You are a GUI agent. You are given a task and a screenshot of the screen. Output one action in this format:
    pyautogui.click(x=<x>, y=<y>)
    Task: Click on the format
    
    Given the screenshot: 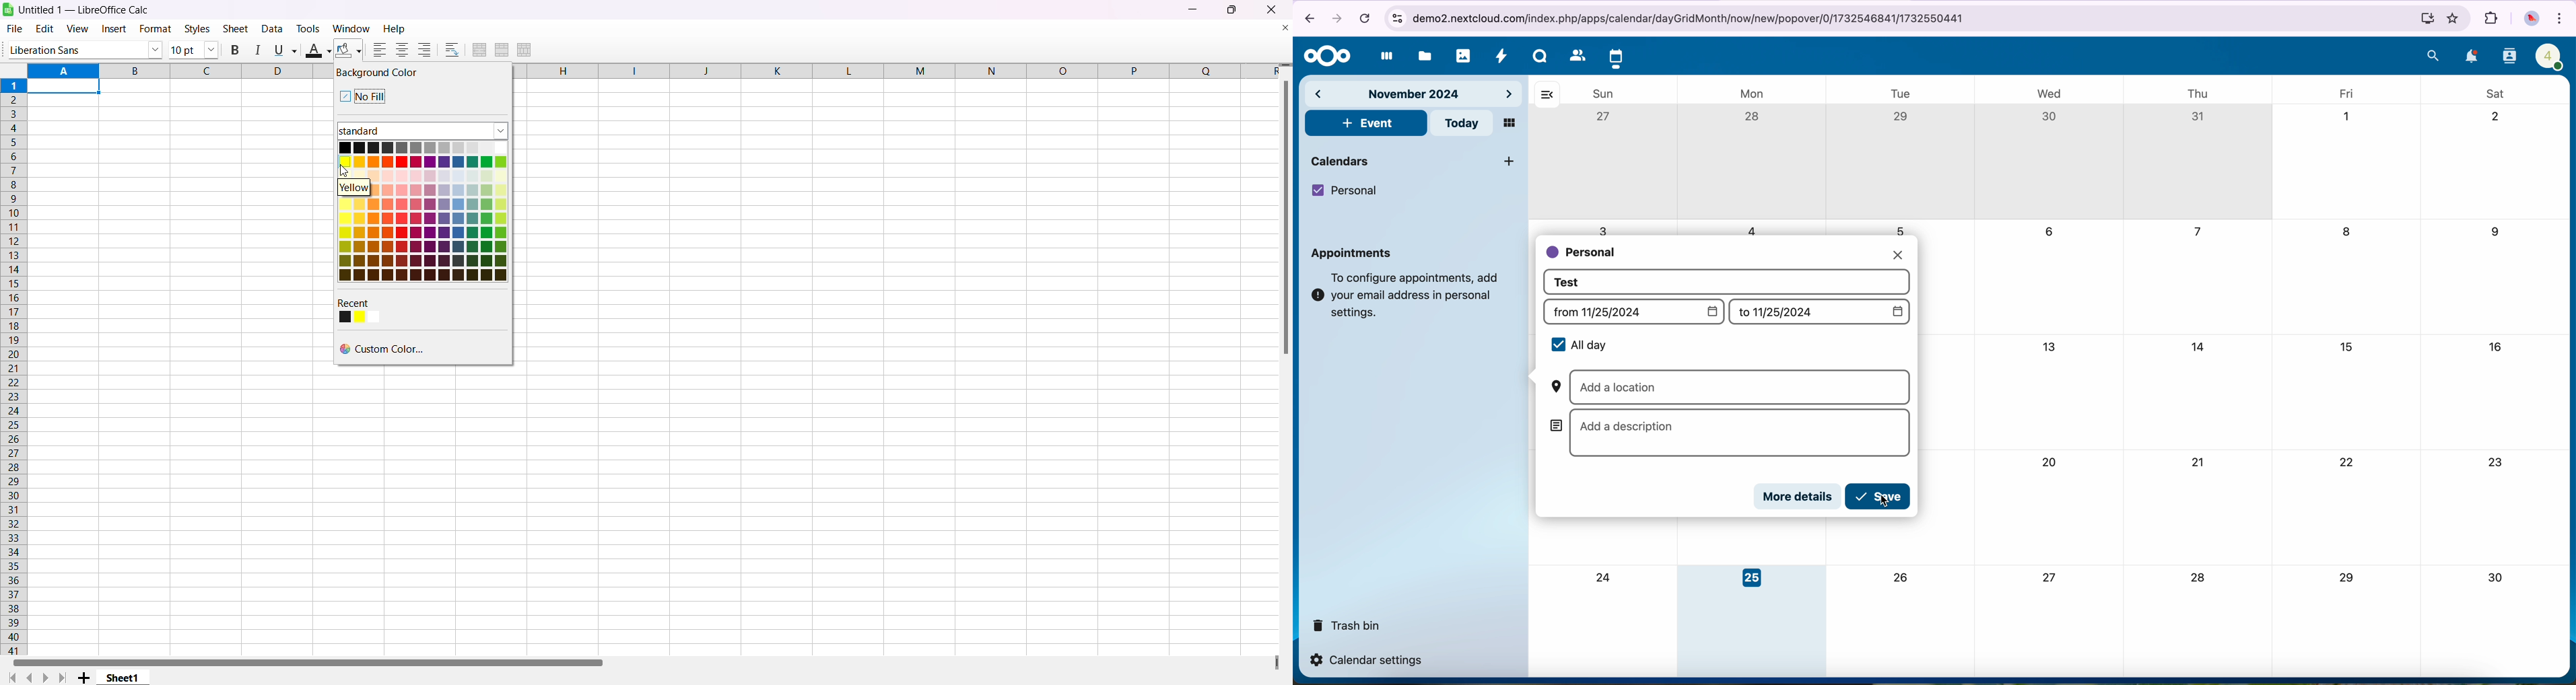 What is the action you would take?
    pyautogui.click(x=153, y=29)
    